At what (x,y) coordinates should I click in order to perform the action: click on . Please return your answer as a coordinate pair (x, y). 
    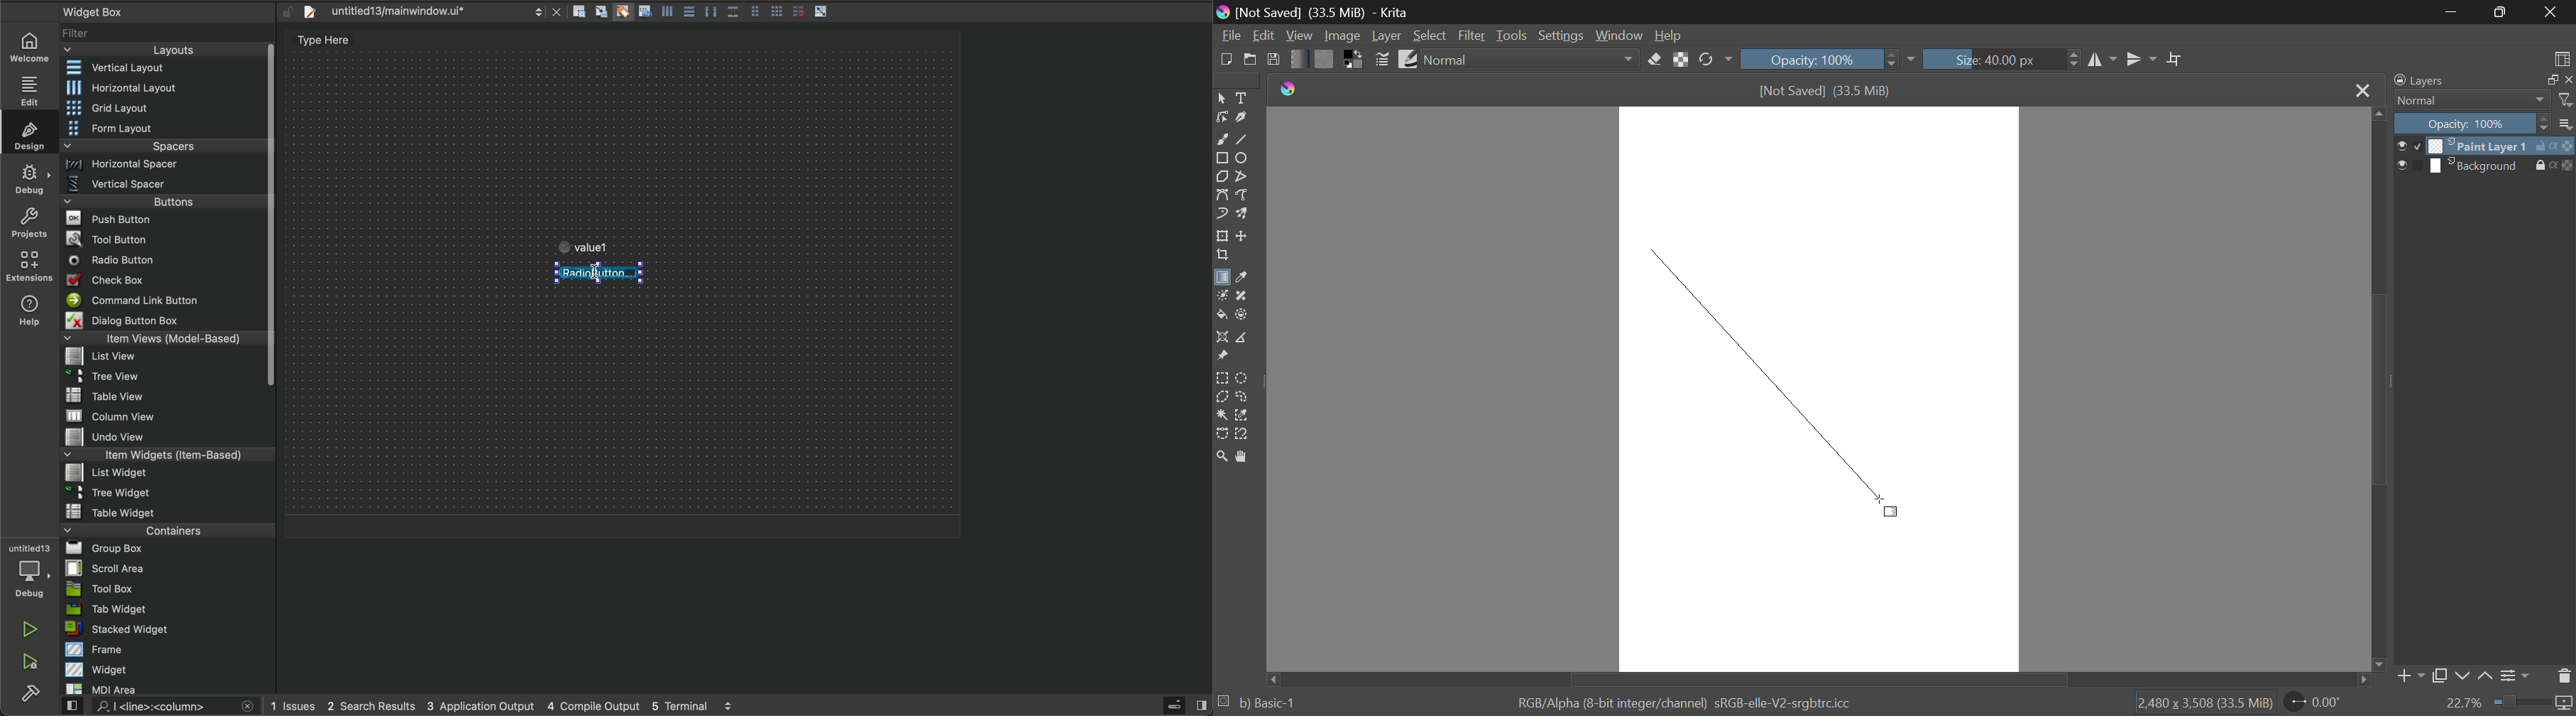
    Looking at the image, I should click on (166, 167).